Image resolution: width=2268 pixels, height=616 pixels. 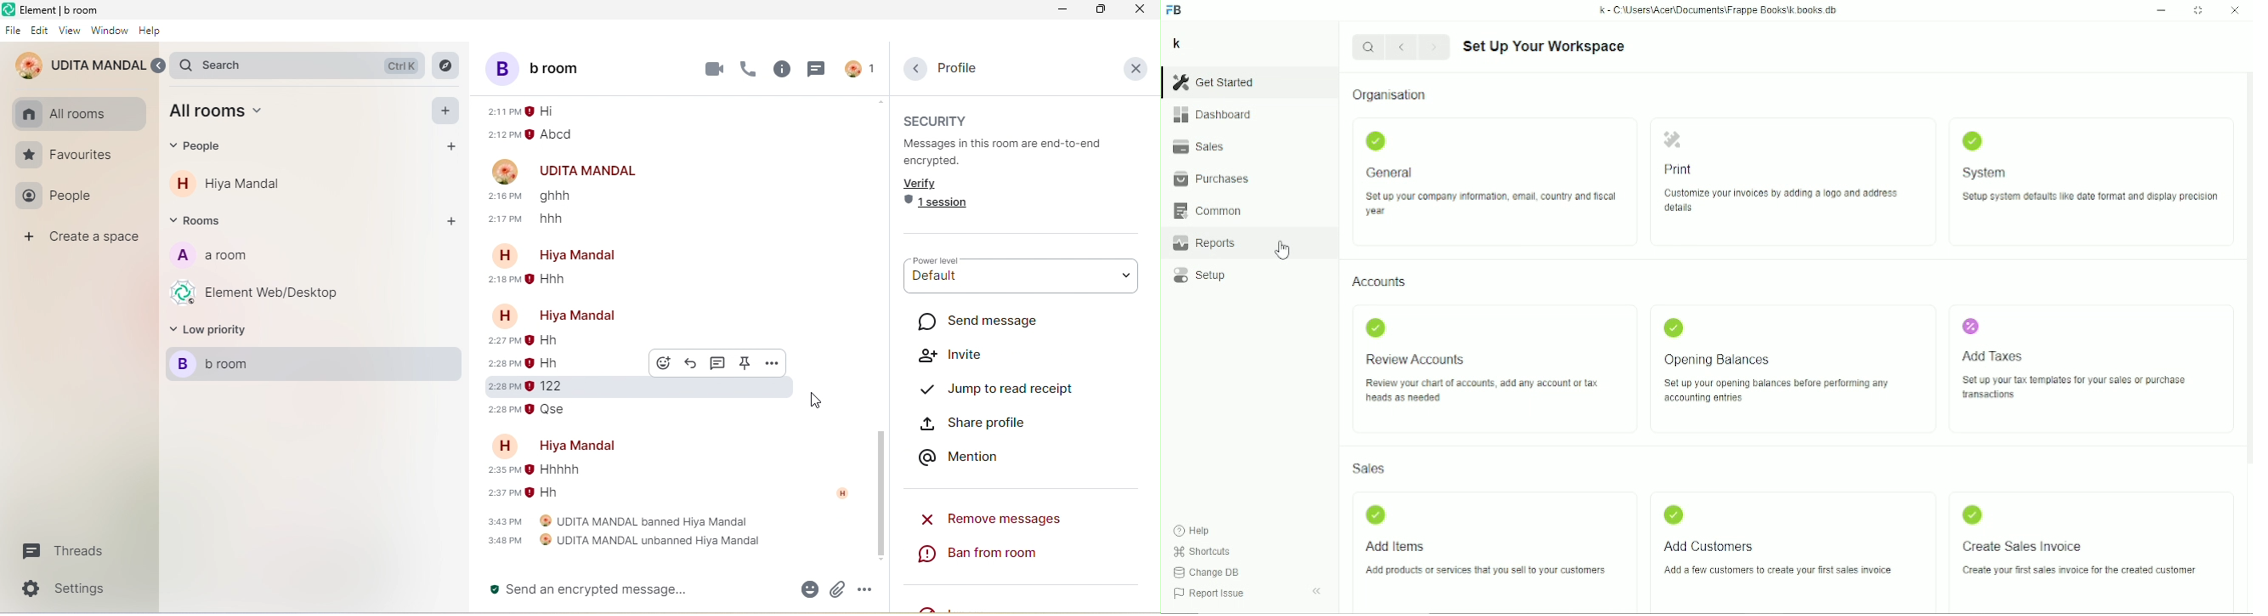 What do you see at coordinates (1281, 250) in the screenshot?
I see `Cursor` at bounding box center [1281, 250].